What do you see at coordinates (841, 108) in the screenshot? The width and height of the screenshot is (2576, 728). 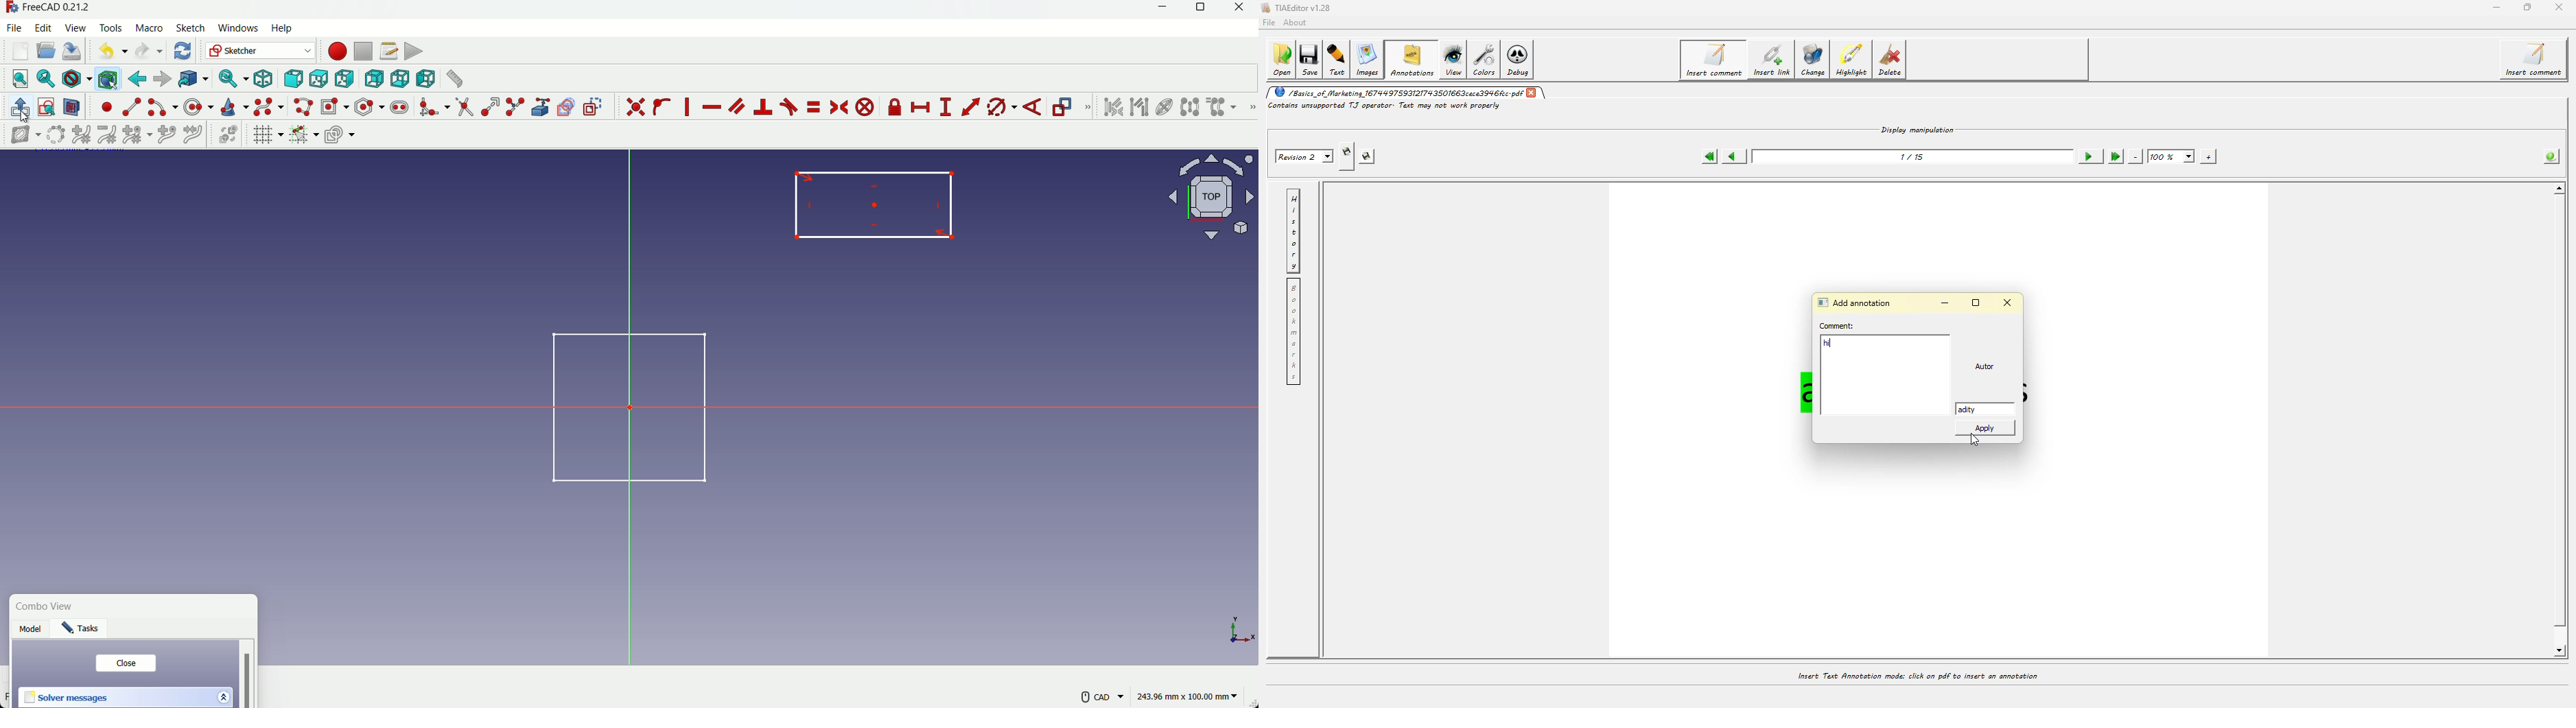 I see `constraint symmetric` at bounding box center [841, 108].